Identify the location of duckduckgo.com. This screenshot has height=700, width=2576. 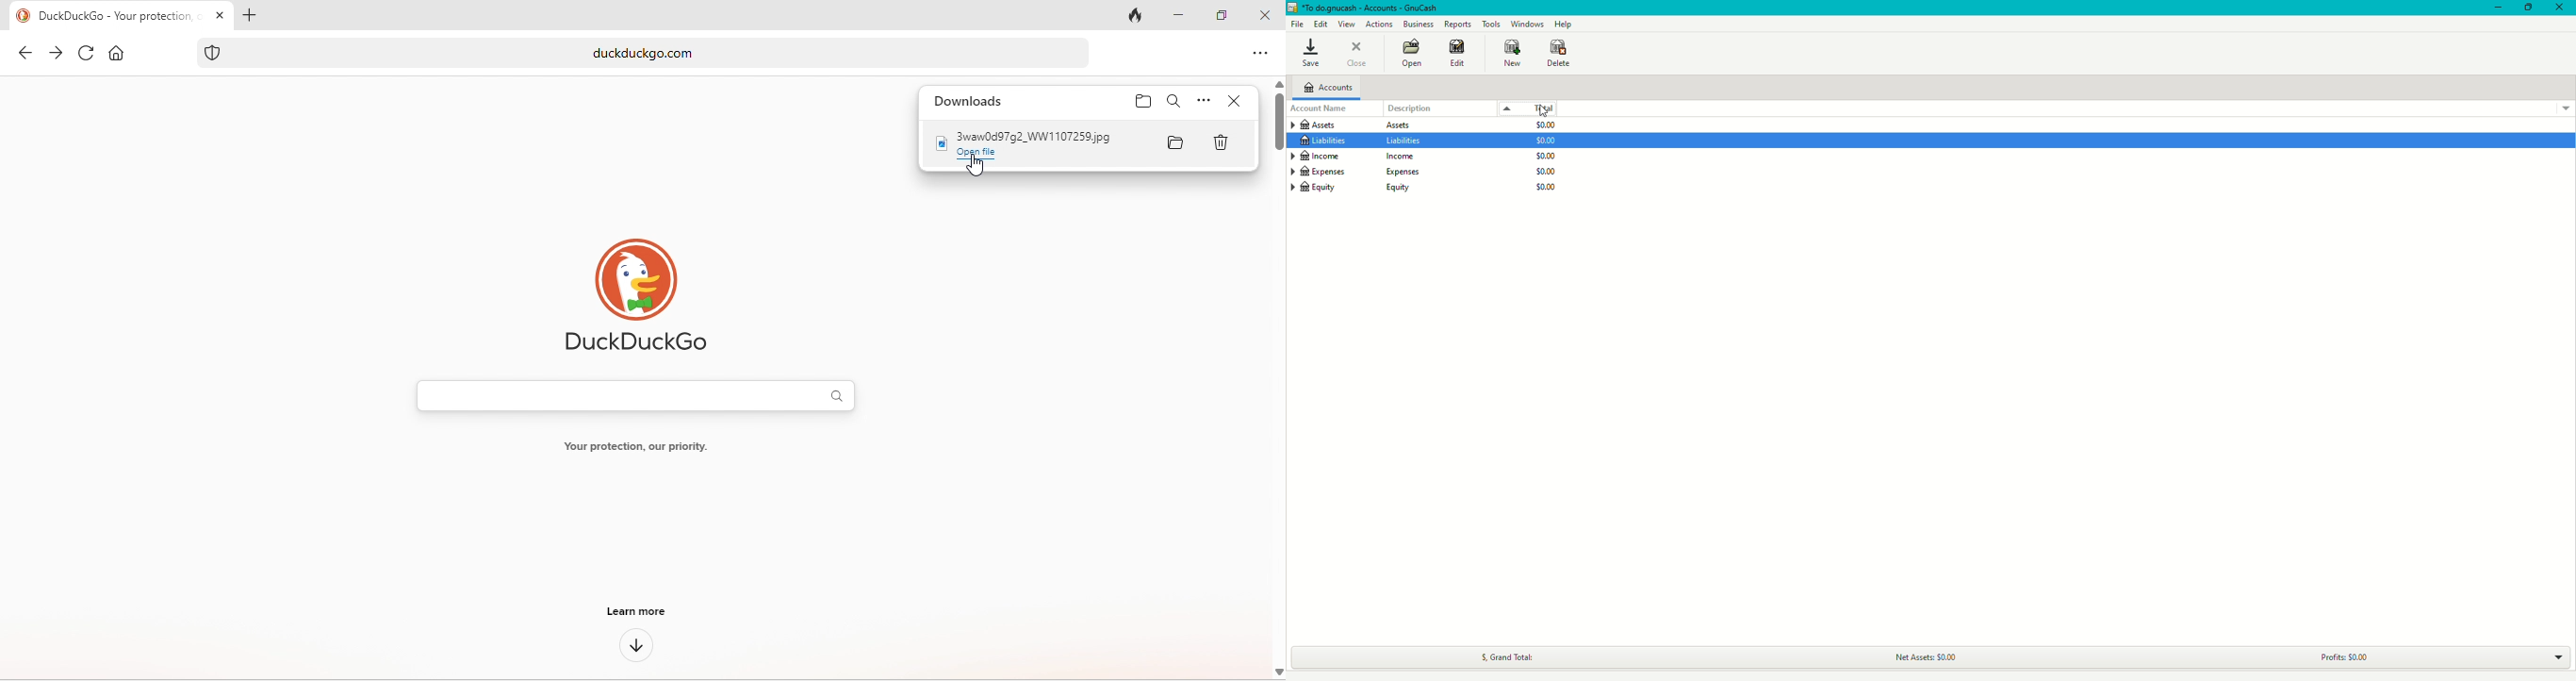
(673, 54).